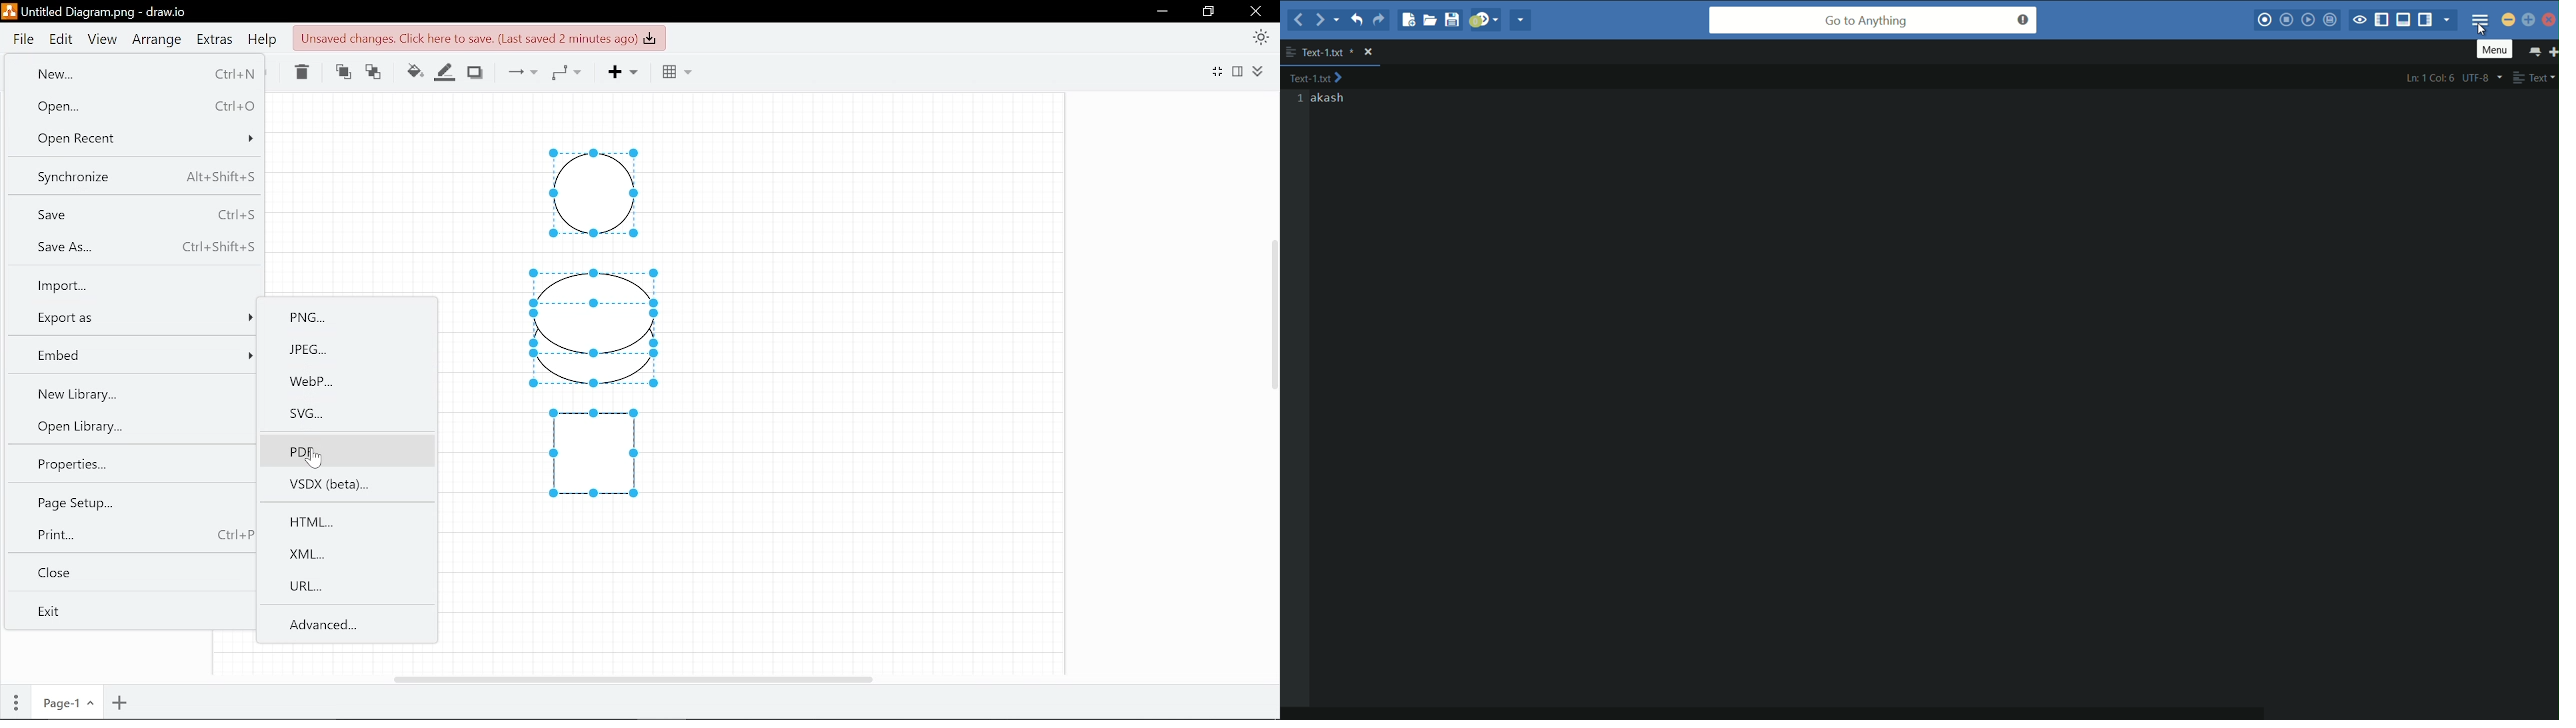 The height and width of the screenshot is (728, 2576). I want to click on Fill line, so click(445, 72).